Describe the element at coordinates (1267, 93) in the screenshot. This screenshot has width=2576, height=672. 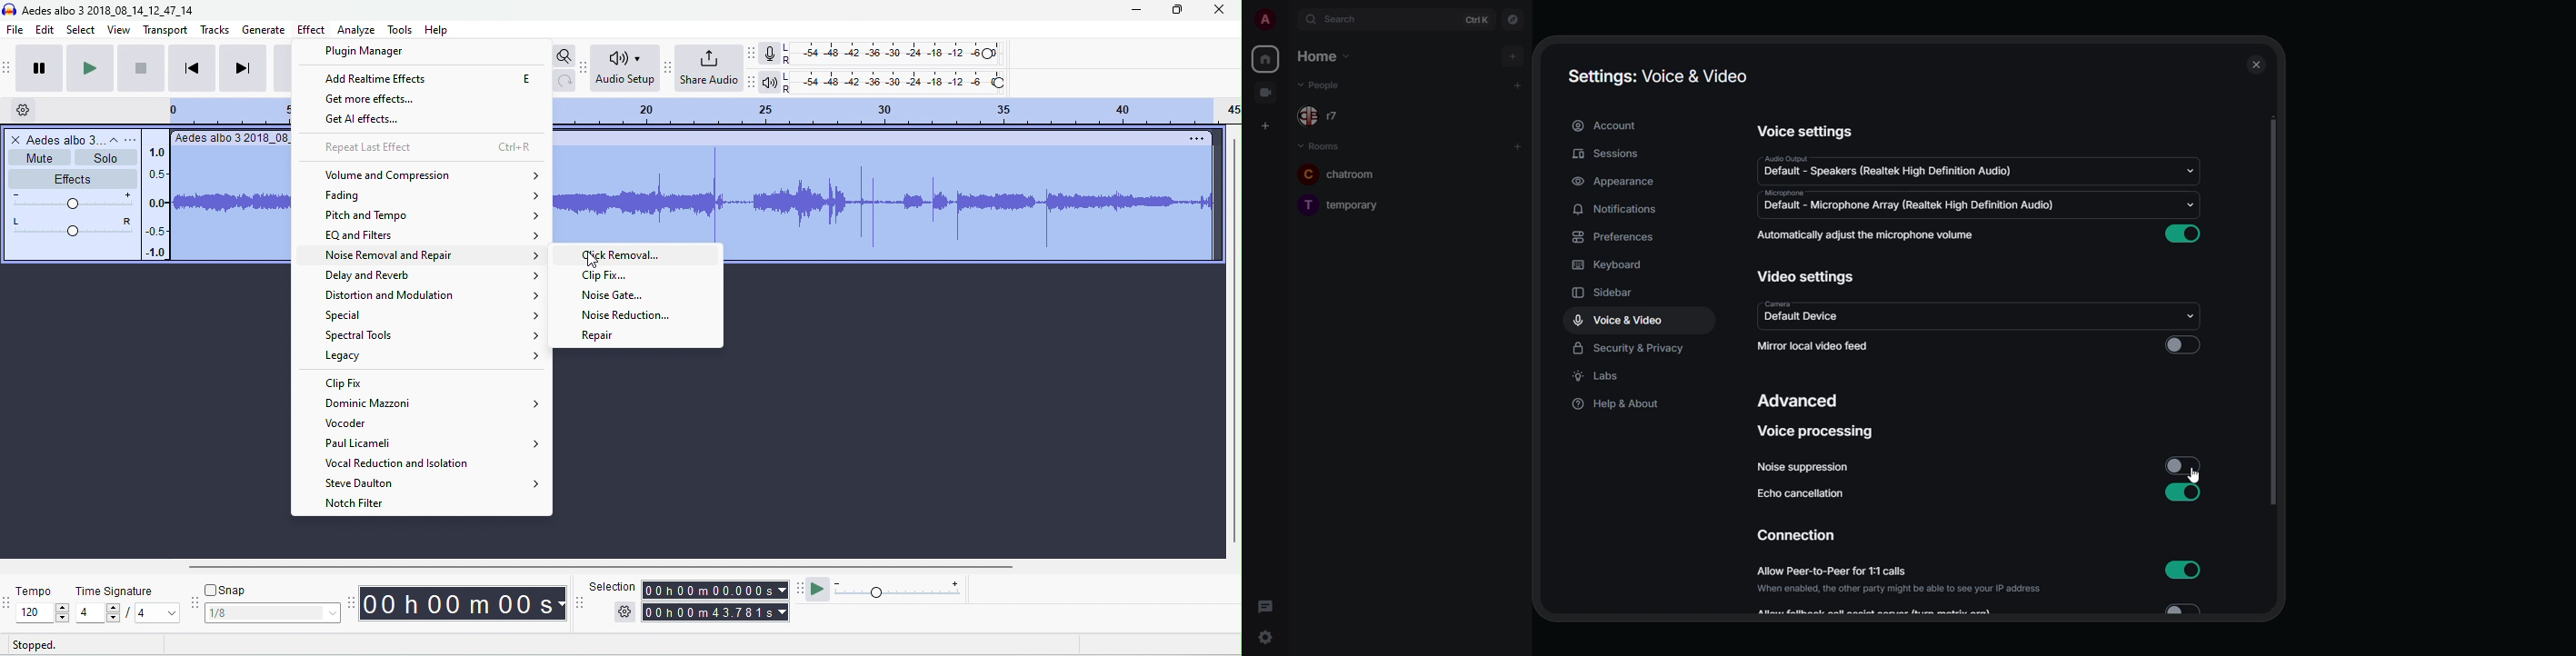
I see `video room` at that location.